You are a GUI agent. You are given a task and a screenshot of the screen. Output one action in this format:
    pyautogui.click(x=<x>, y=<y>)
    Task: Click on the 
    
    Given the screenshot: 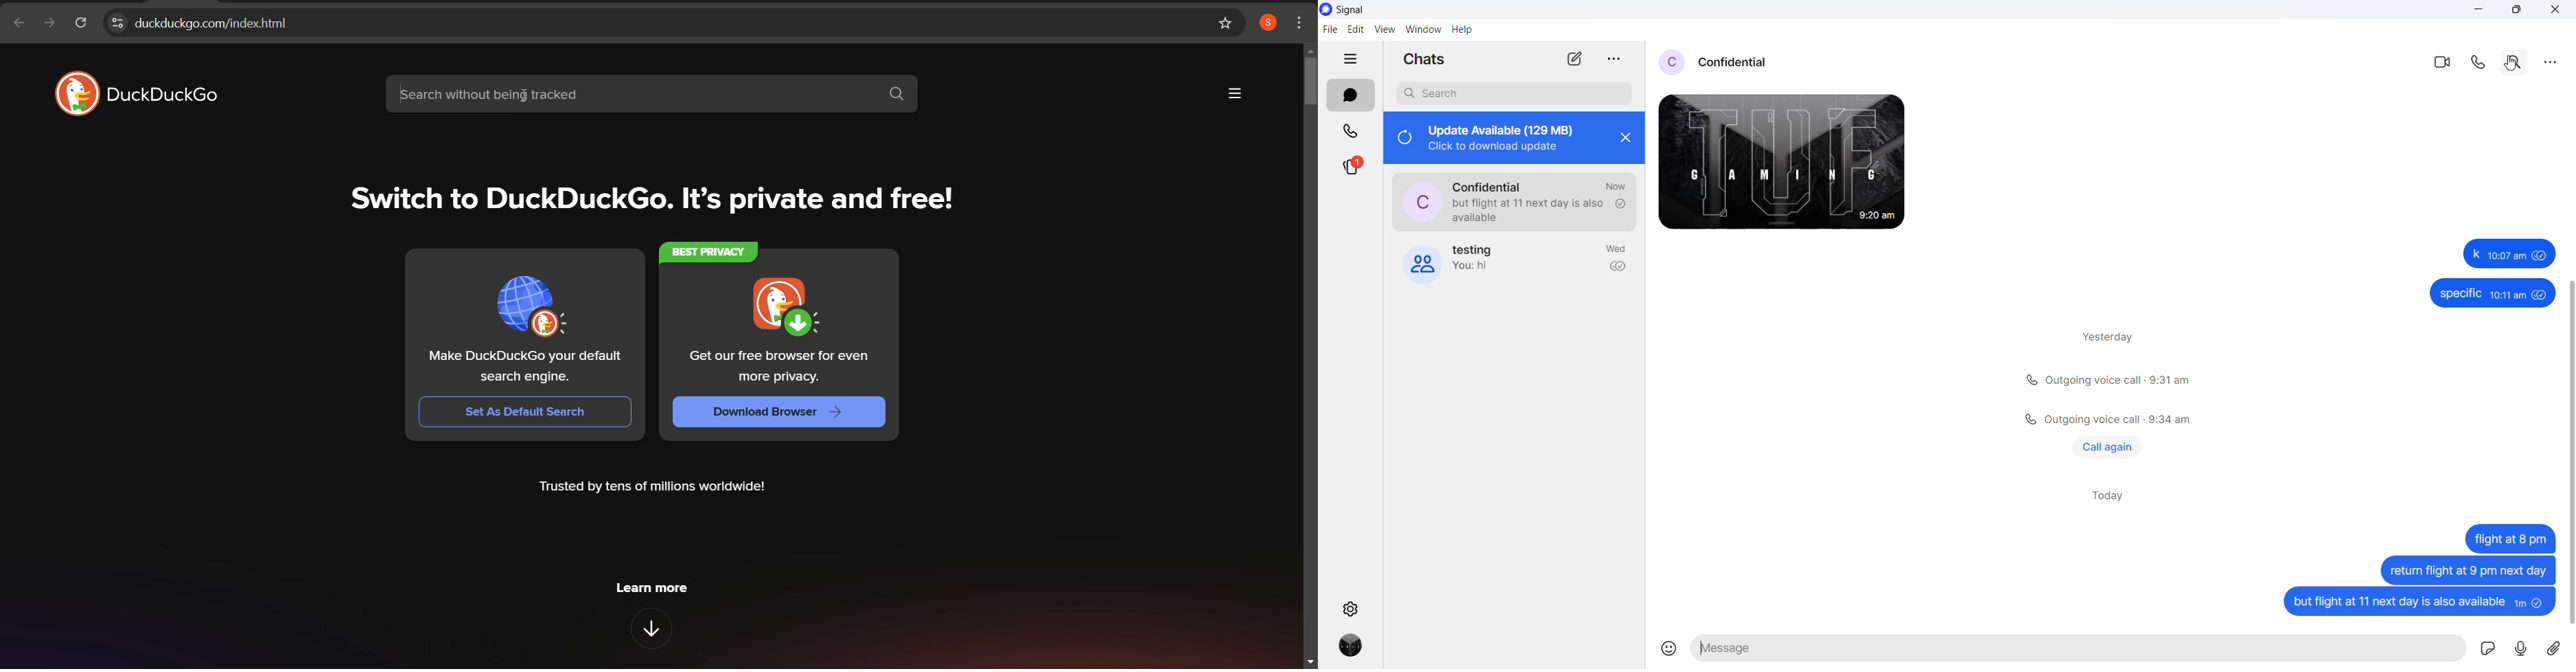 What is the action you would take?
    pyautogui.click(x=2509, y=538)
    